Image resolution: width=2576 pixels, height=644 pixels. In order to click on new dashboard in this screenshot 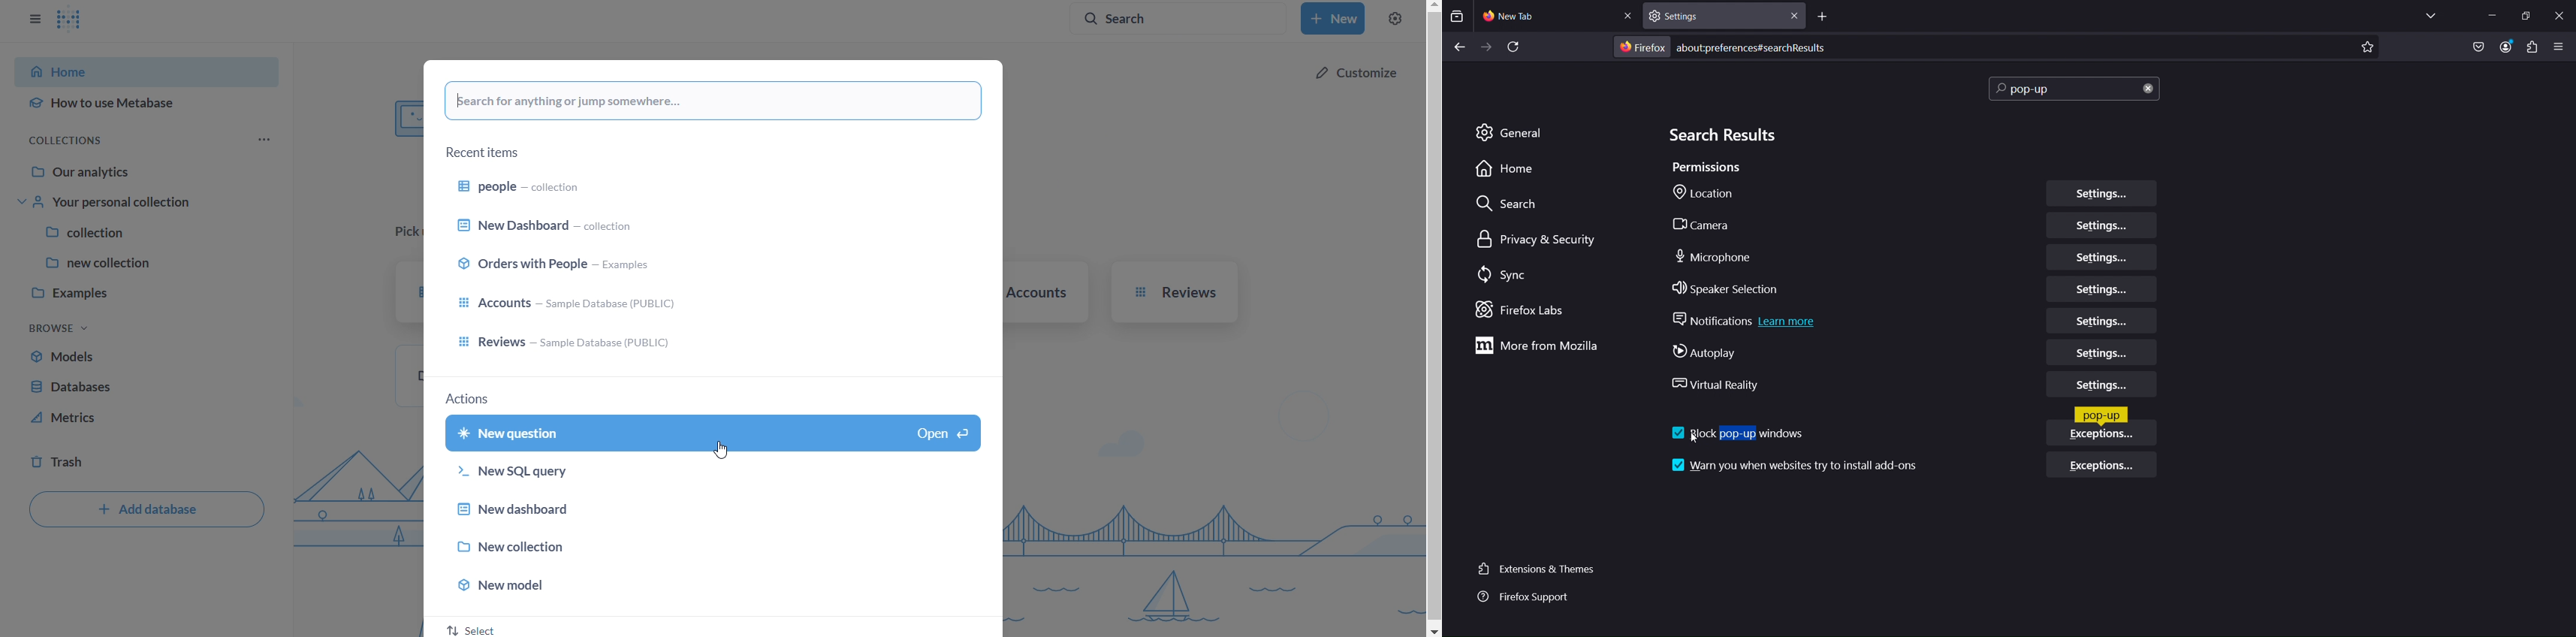, I will do `click(710, 510)`.